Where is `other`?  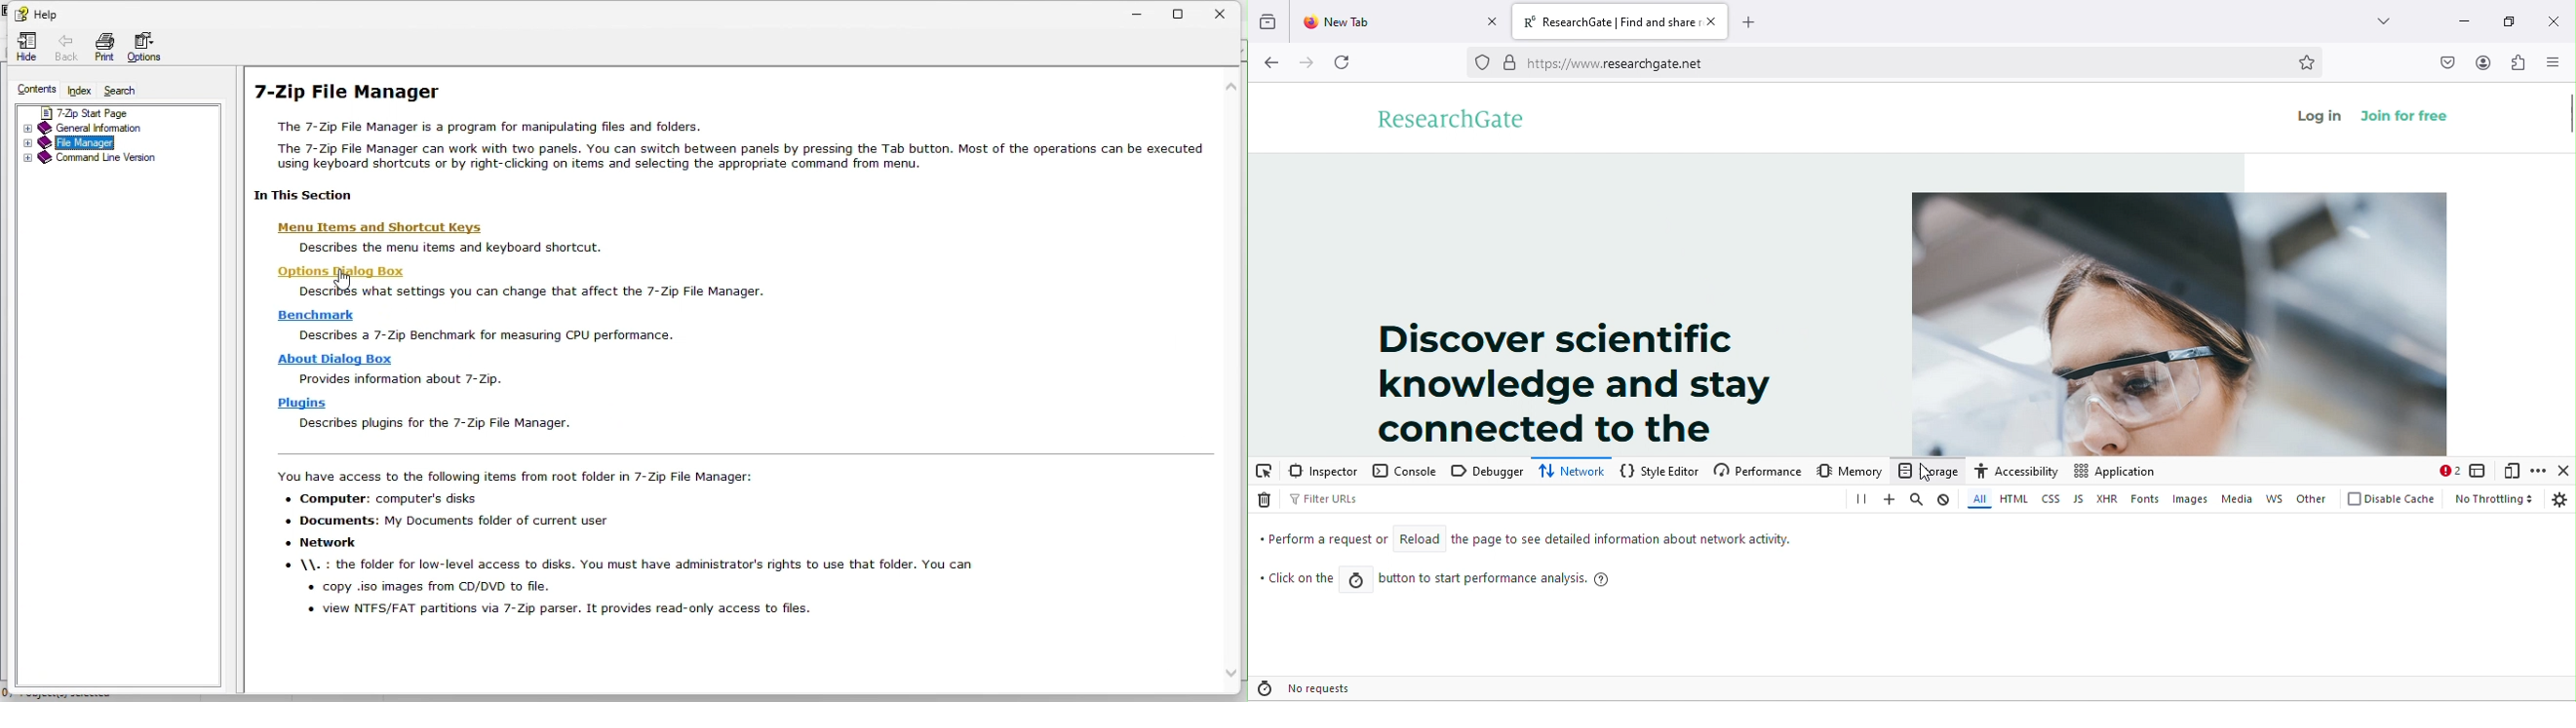
other is located at coordinates (2312, 499).